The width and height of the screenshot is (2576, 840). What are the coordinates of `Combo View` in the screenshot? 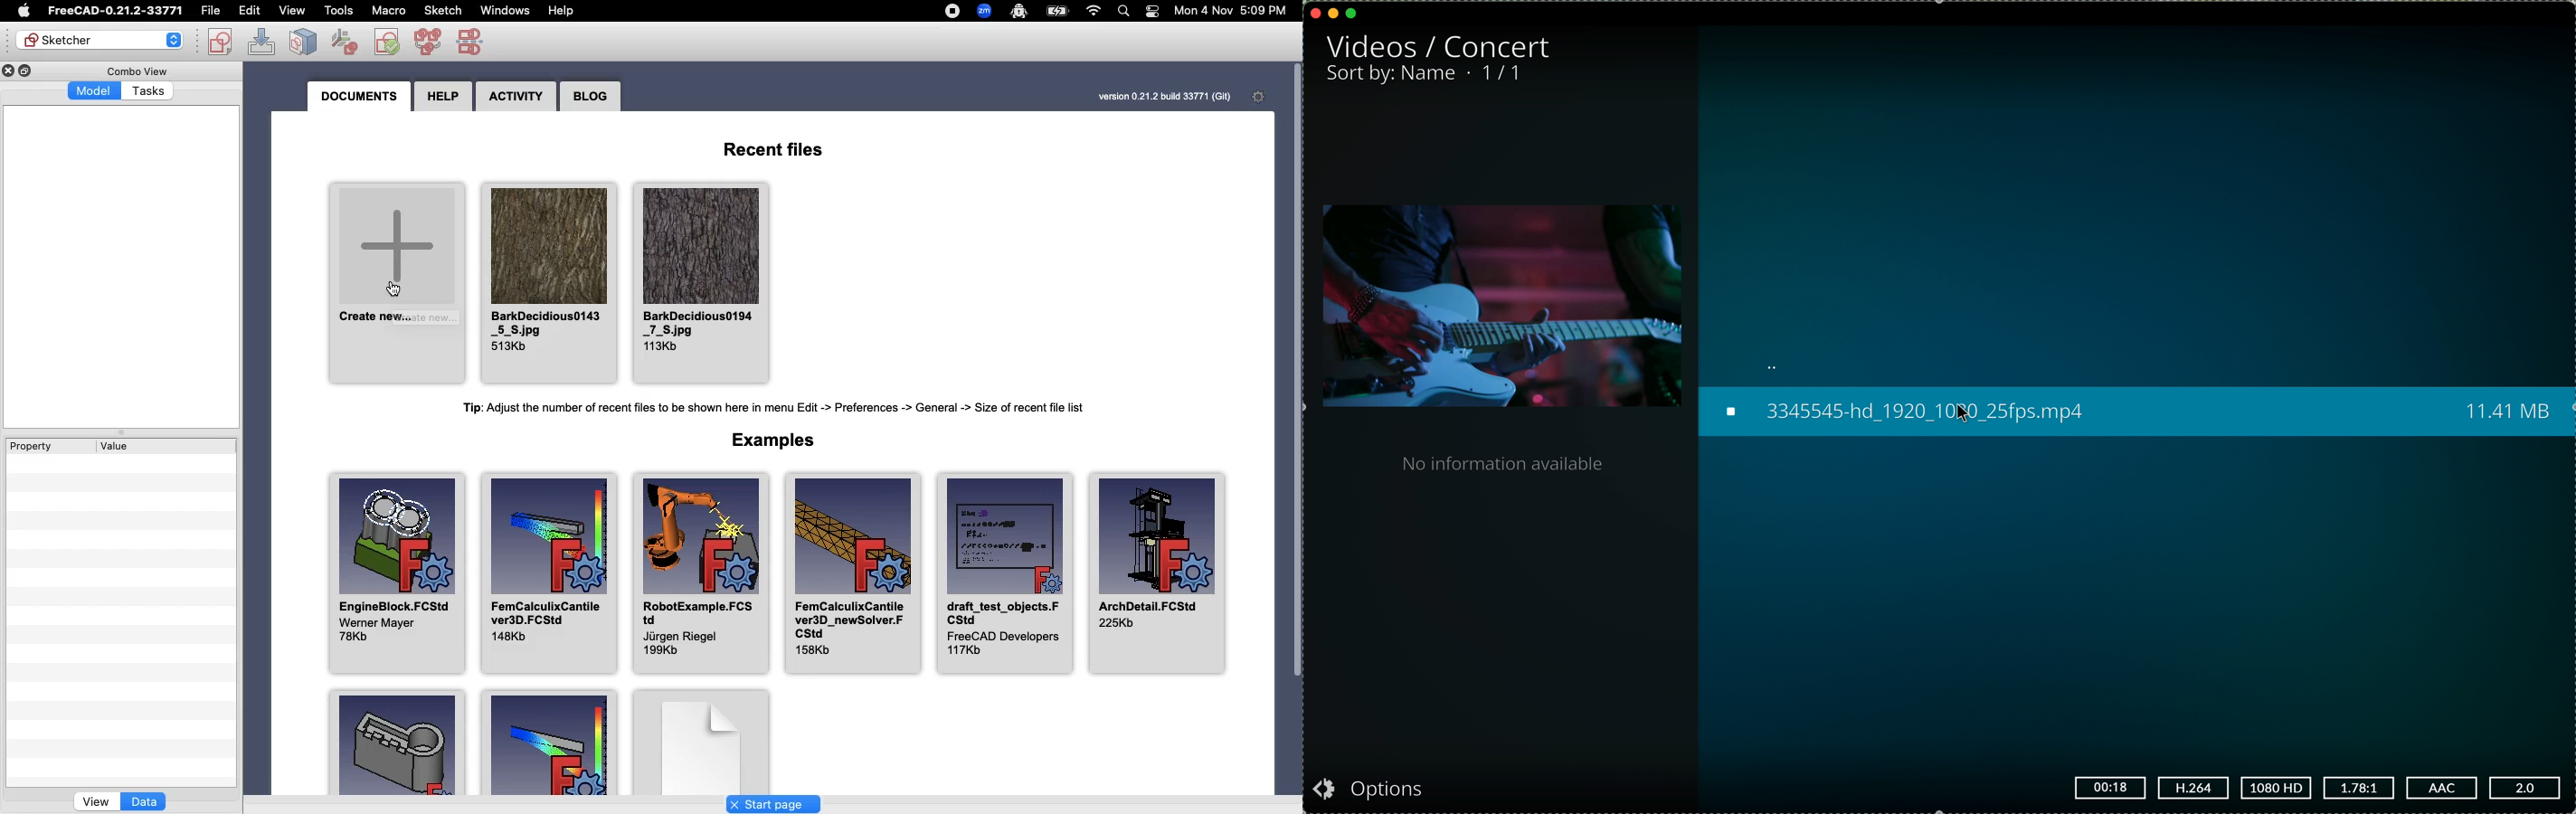 It's located at (137, 71).